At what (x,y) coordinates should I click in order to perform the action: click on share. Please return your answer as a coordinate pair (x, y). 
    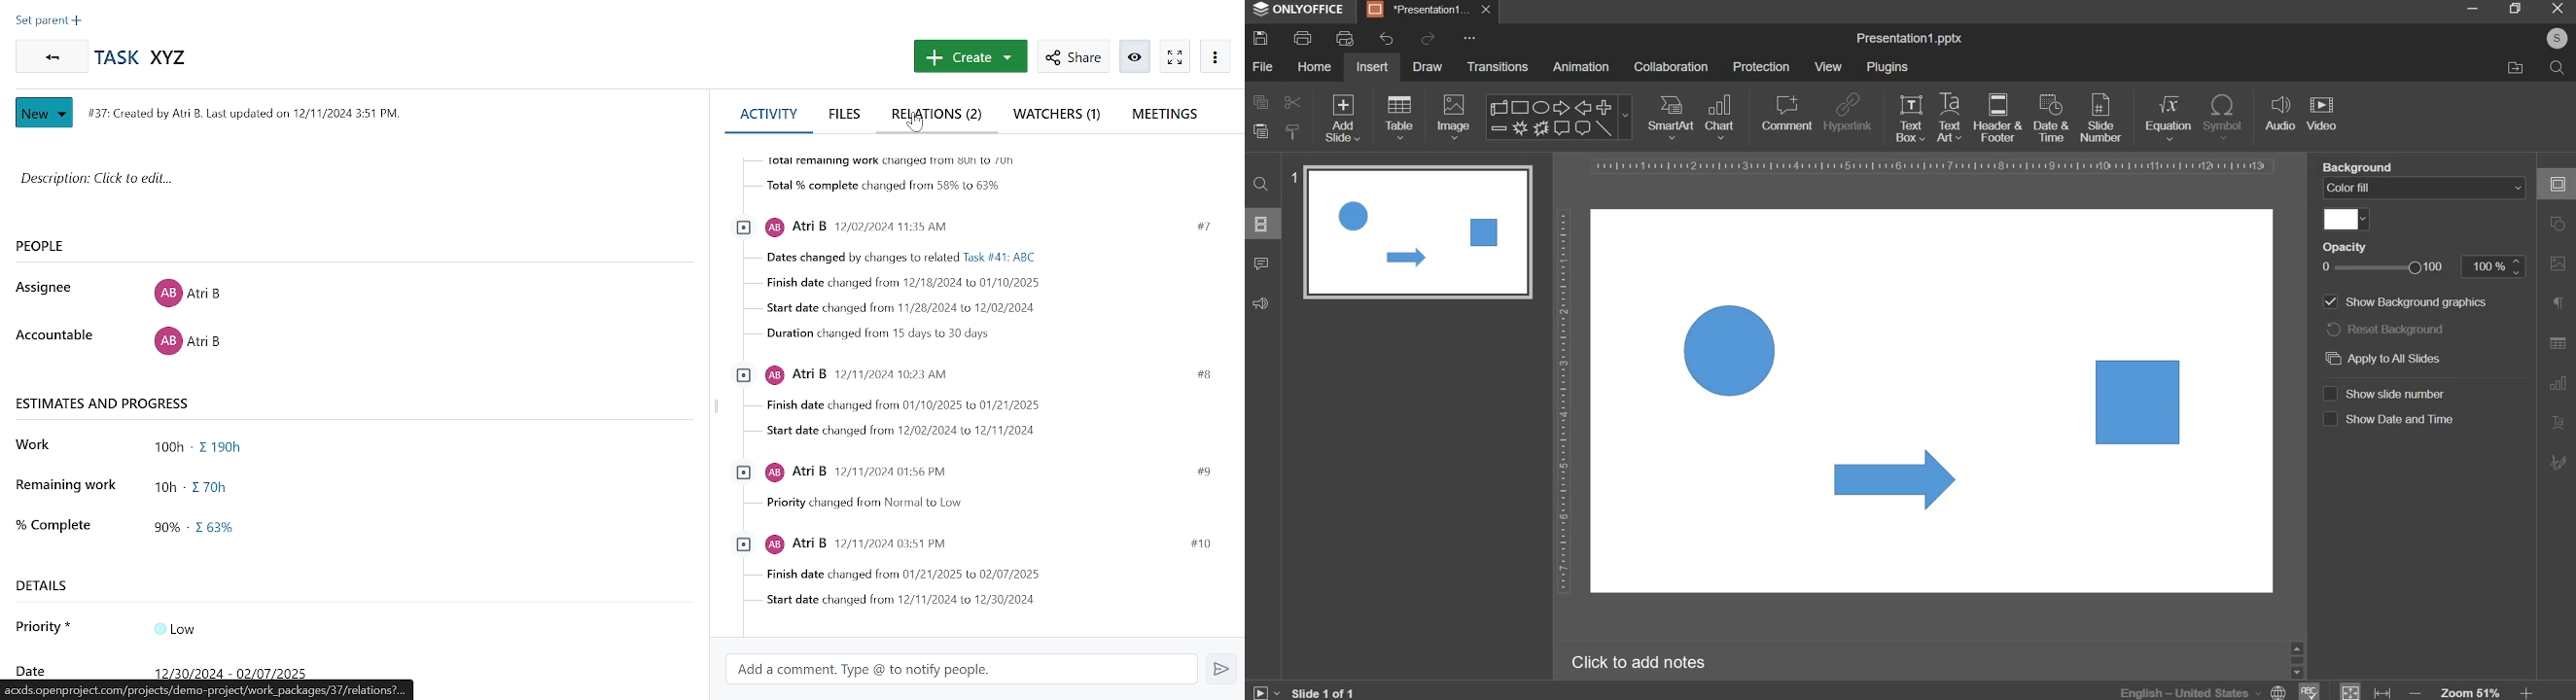
    Looking at the image, I should click on (1073, 55).